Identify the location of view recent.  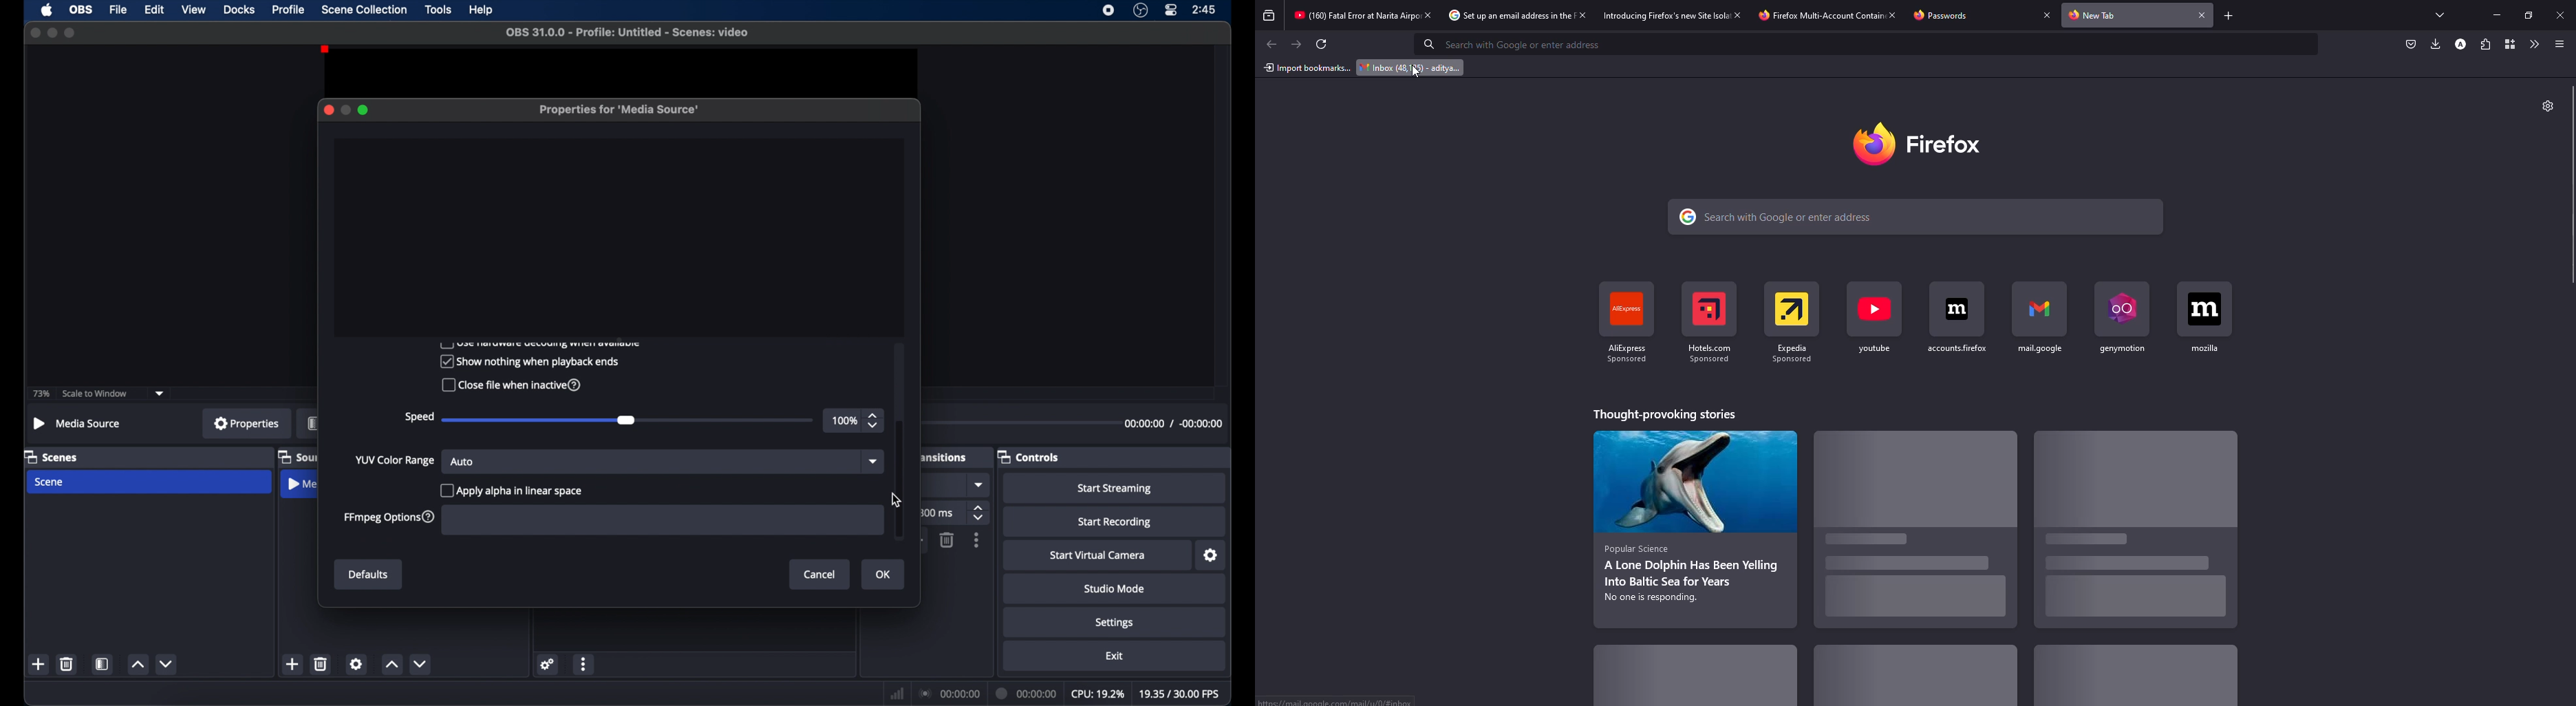
(1269, 16).